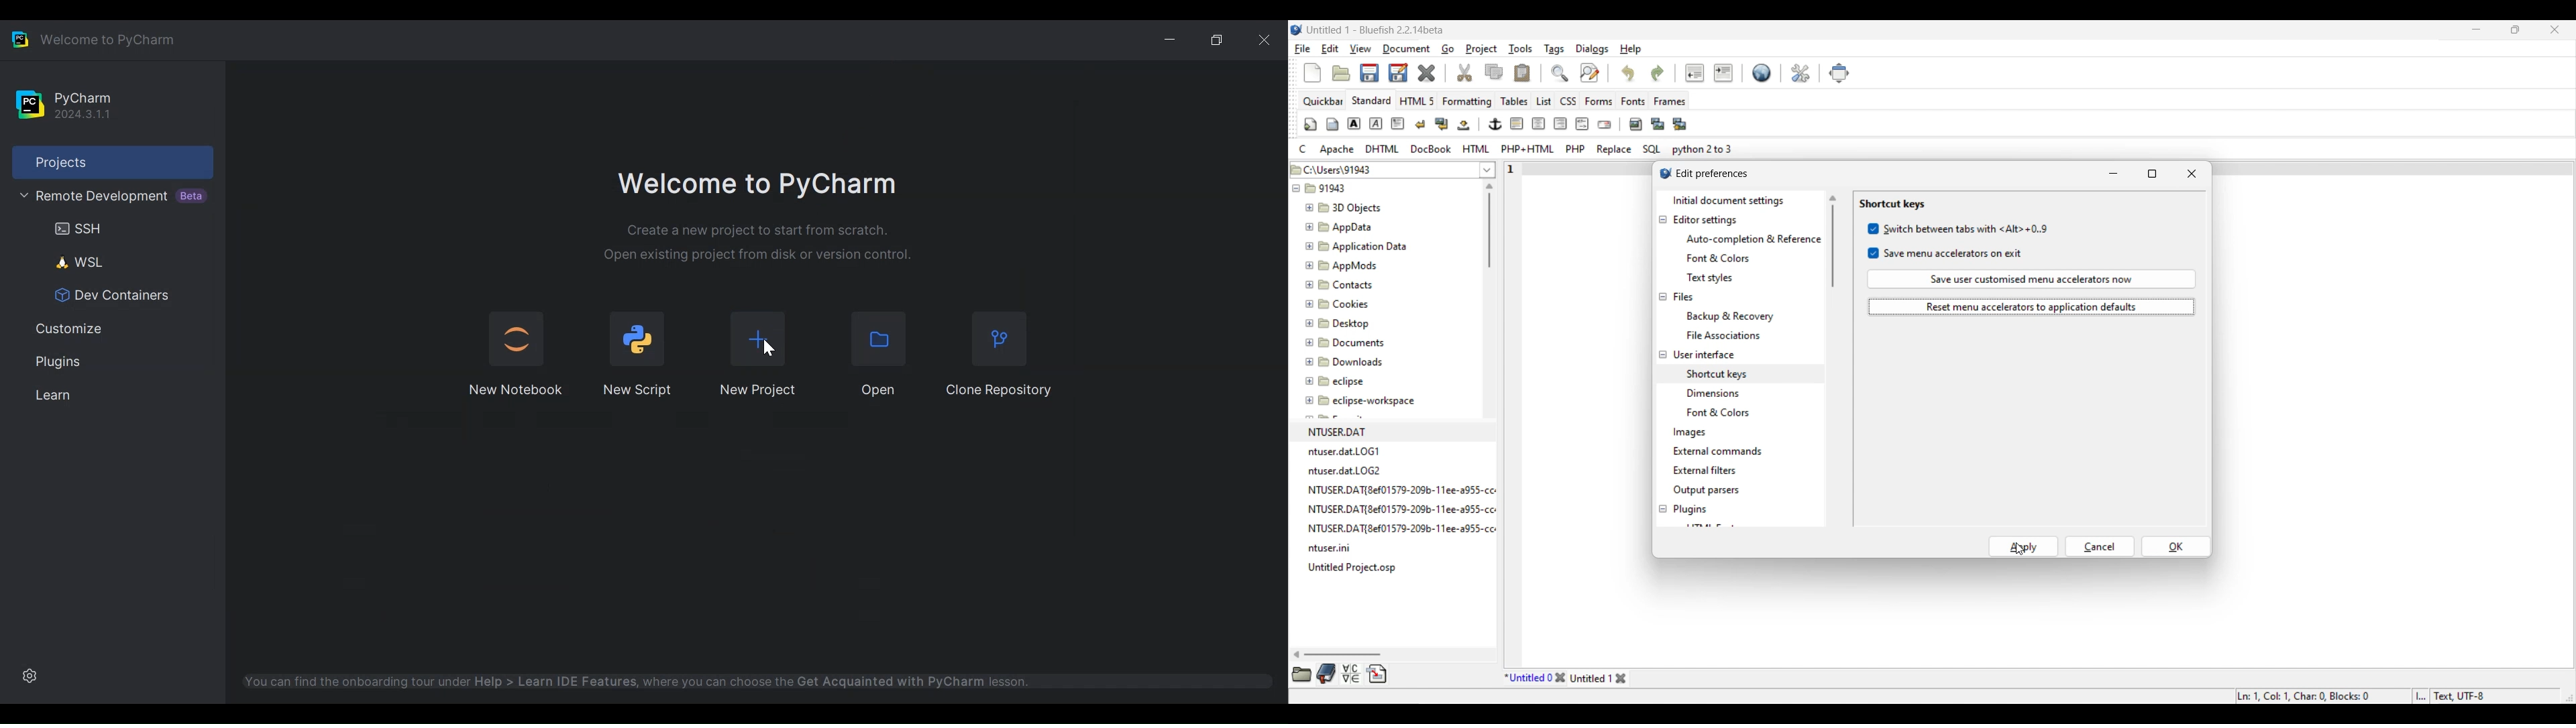 Image resolution: width=2576 pixels, height=728 pixels. Describe the element at coordinates (1345, 208) in the screenshot. I see `3D Objects` at that location.